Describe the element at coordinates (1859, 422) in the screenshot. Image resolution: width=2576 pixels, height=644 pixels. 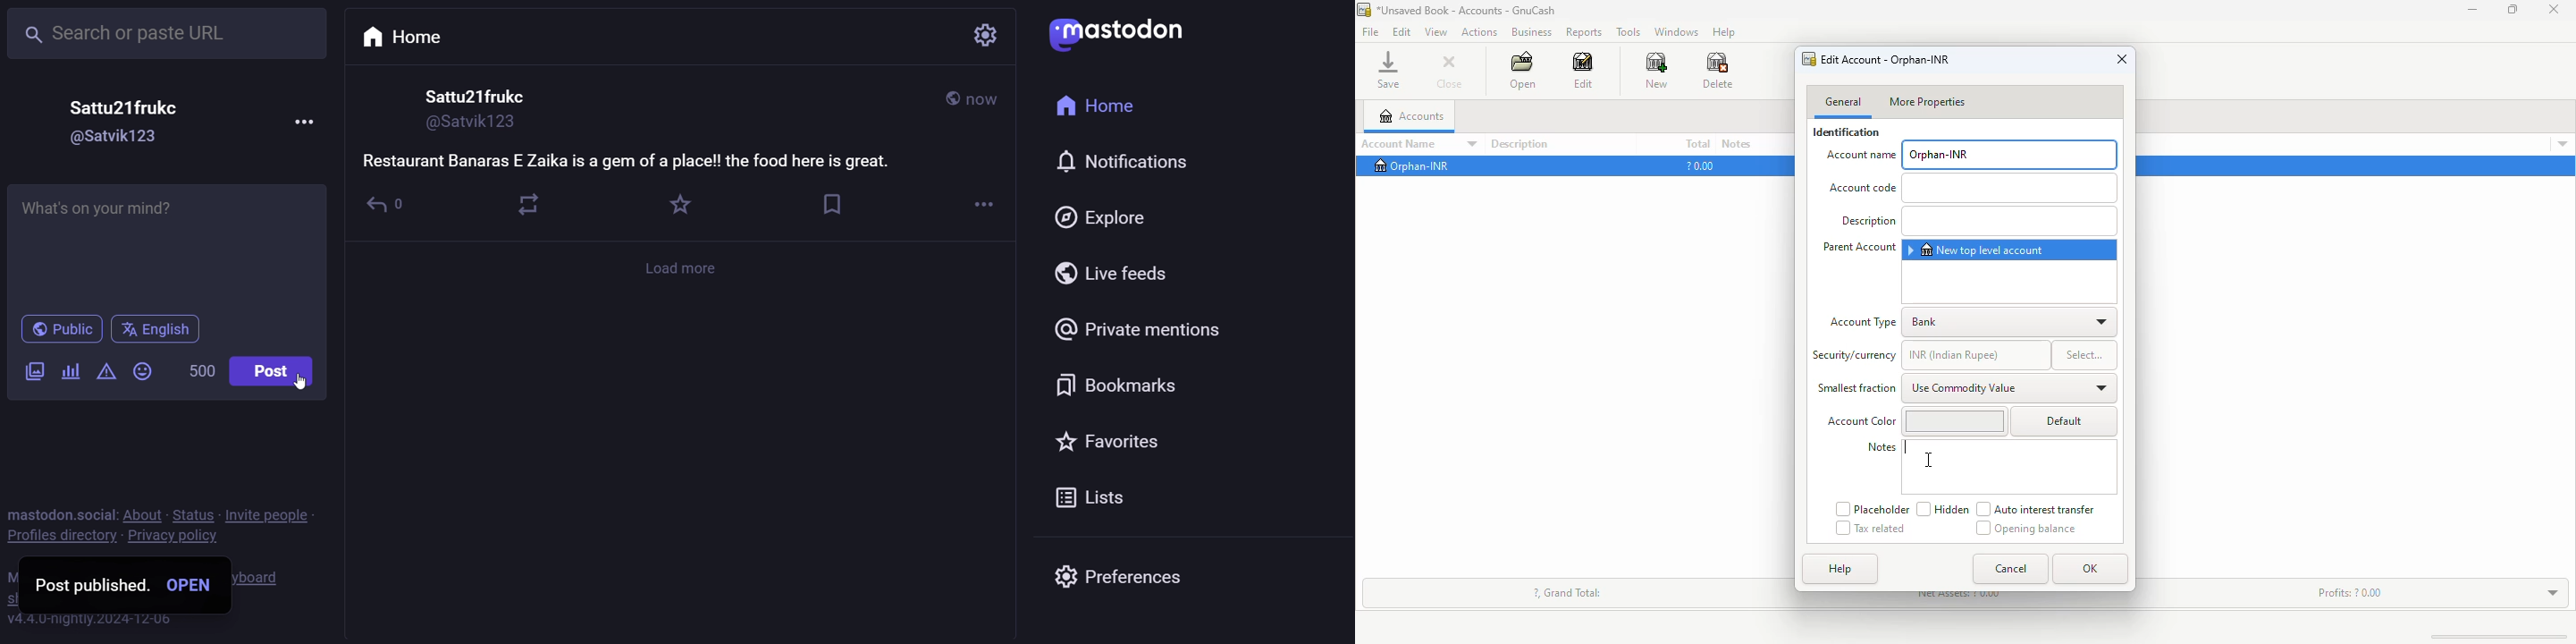
I see `Account Color` at that location.